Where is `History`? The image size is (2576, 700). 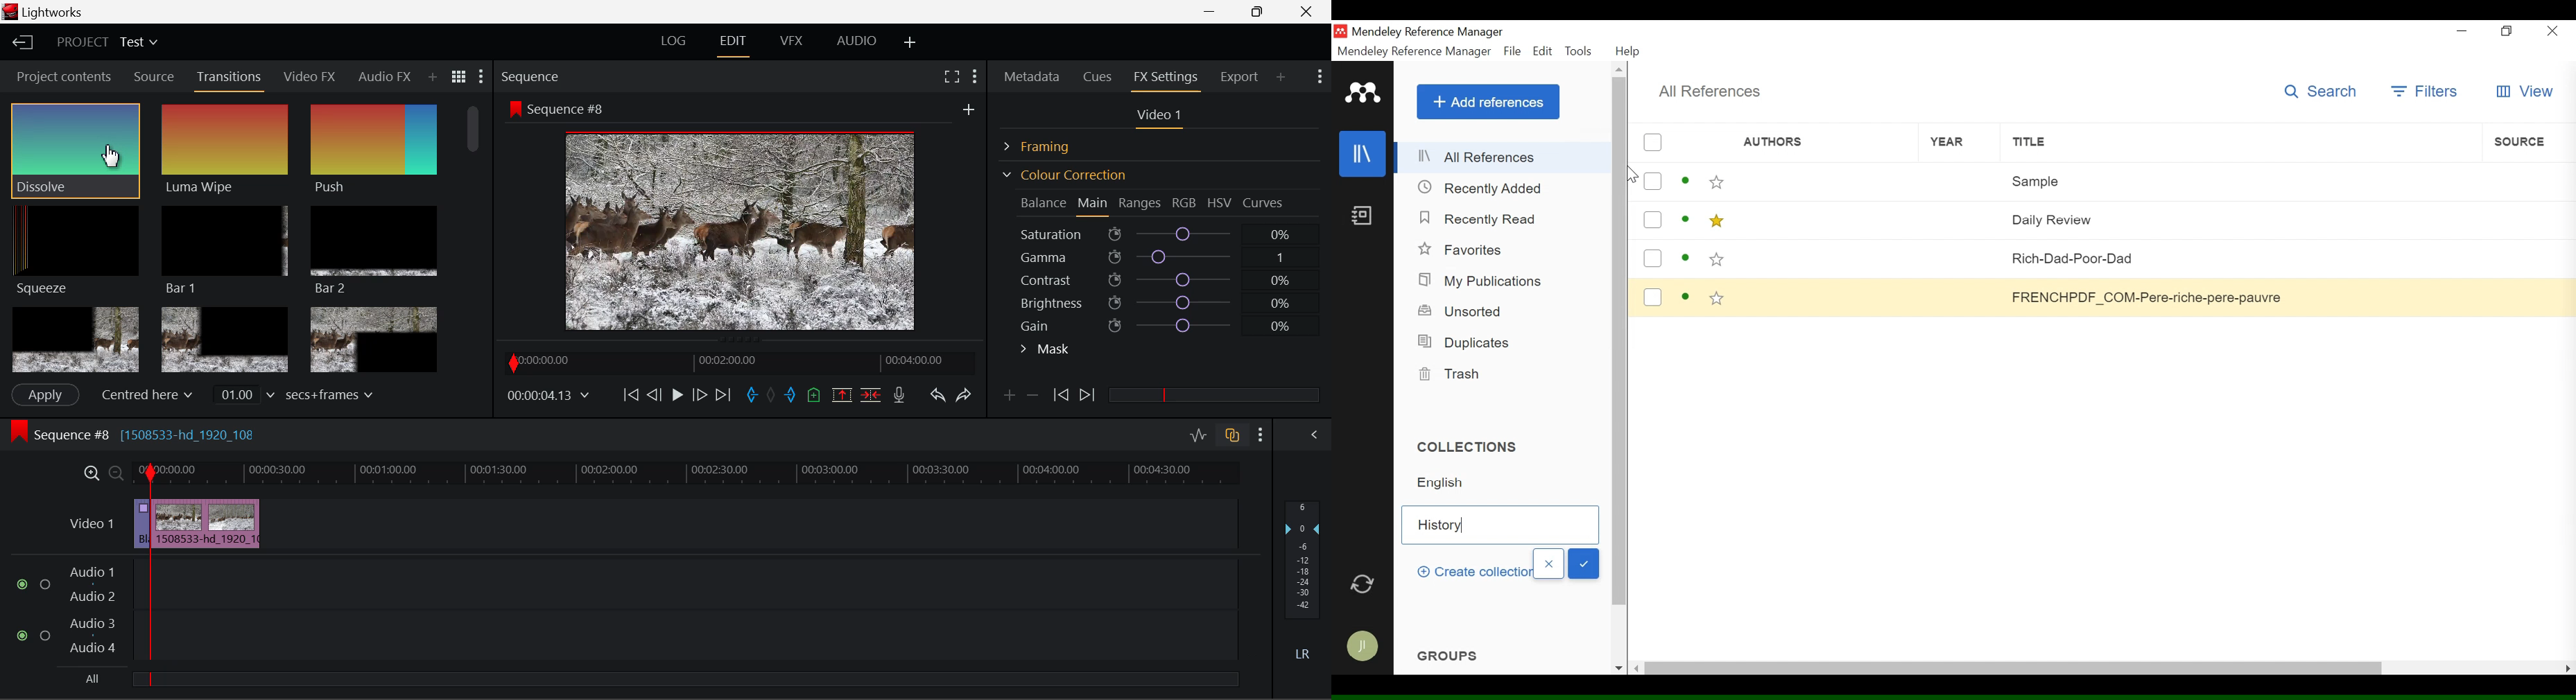
History is located at coordinates (1502, 526).